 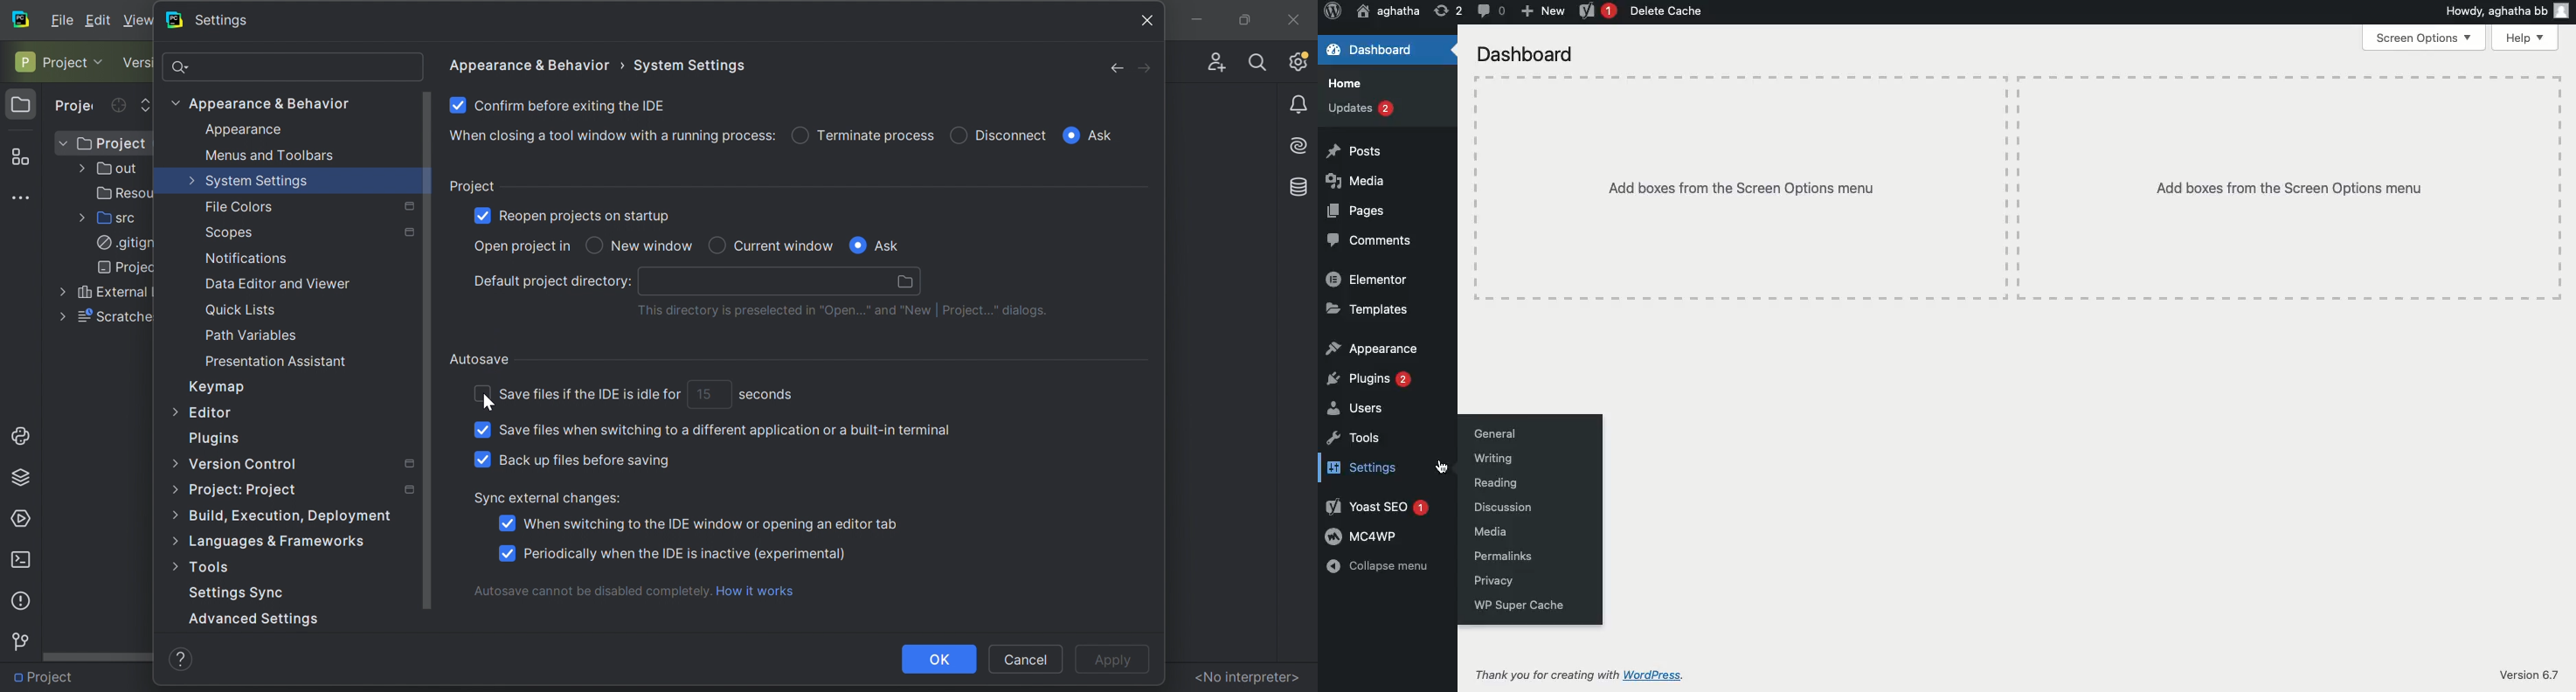 What do you see at coordinates (1368, 49) in the screenshot?
I see `Dashboard` at bounding box center [1368, 49].